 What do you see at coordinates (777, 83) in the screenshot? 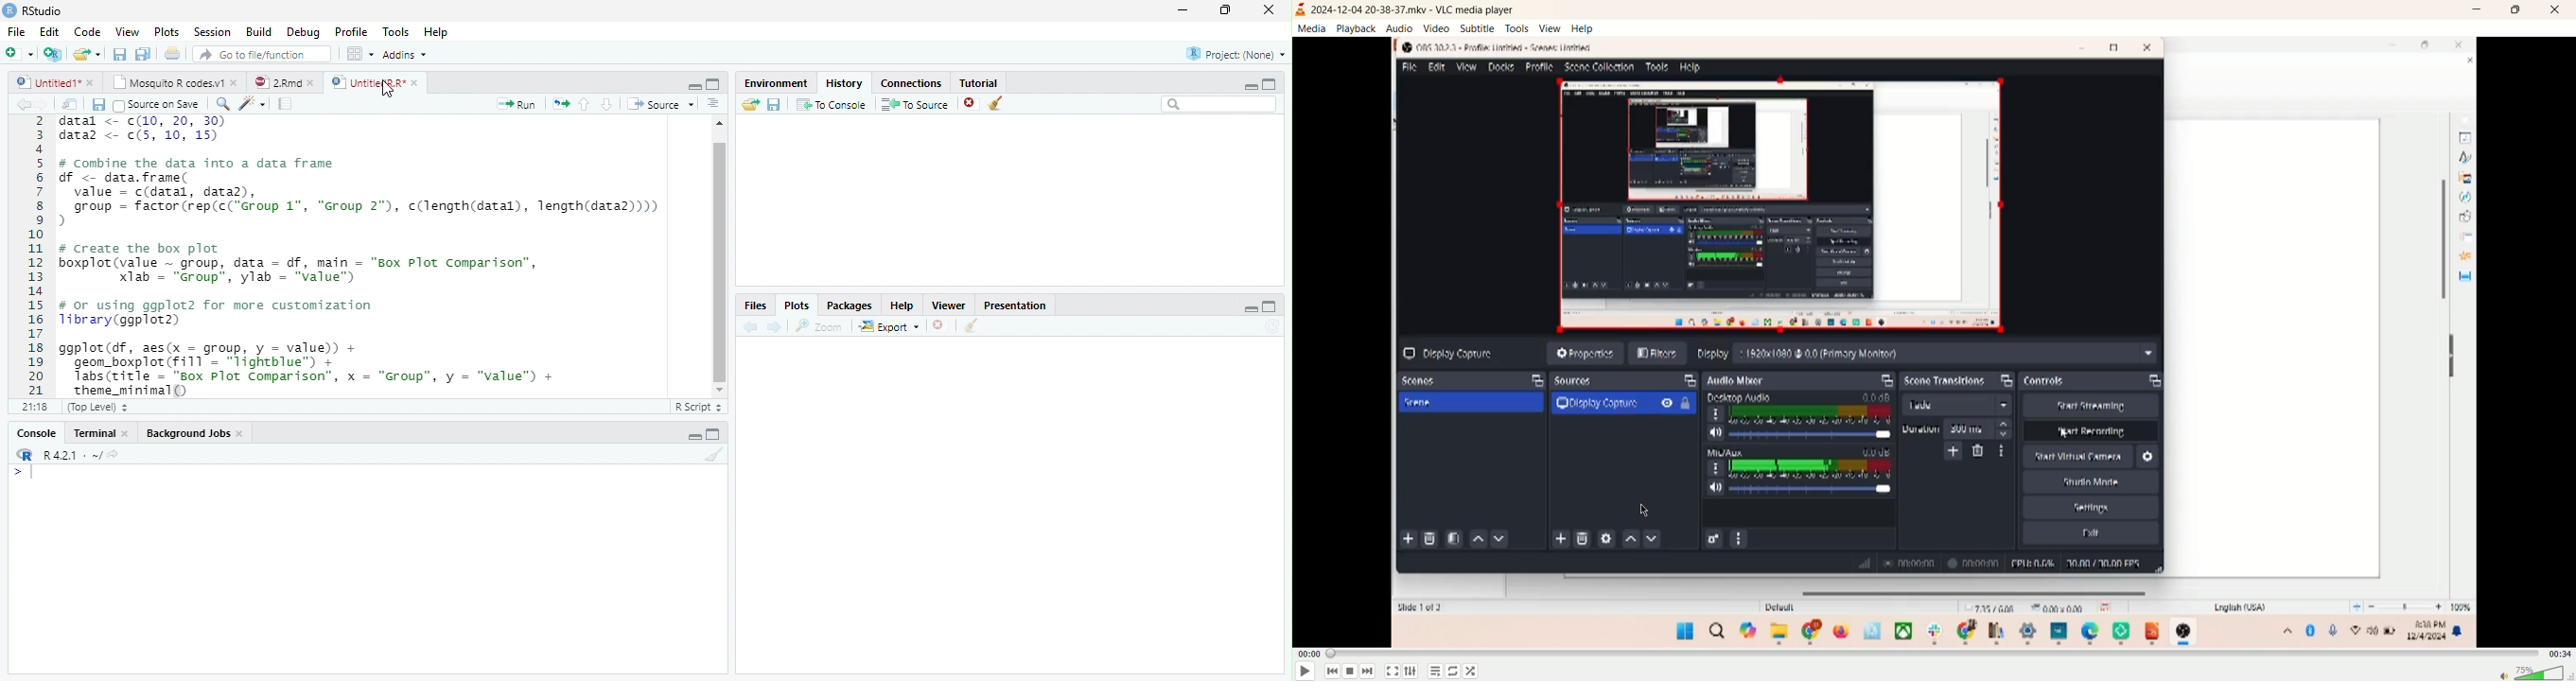
I see `Environment` at bounding box center [777, 83].